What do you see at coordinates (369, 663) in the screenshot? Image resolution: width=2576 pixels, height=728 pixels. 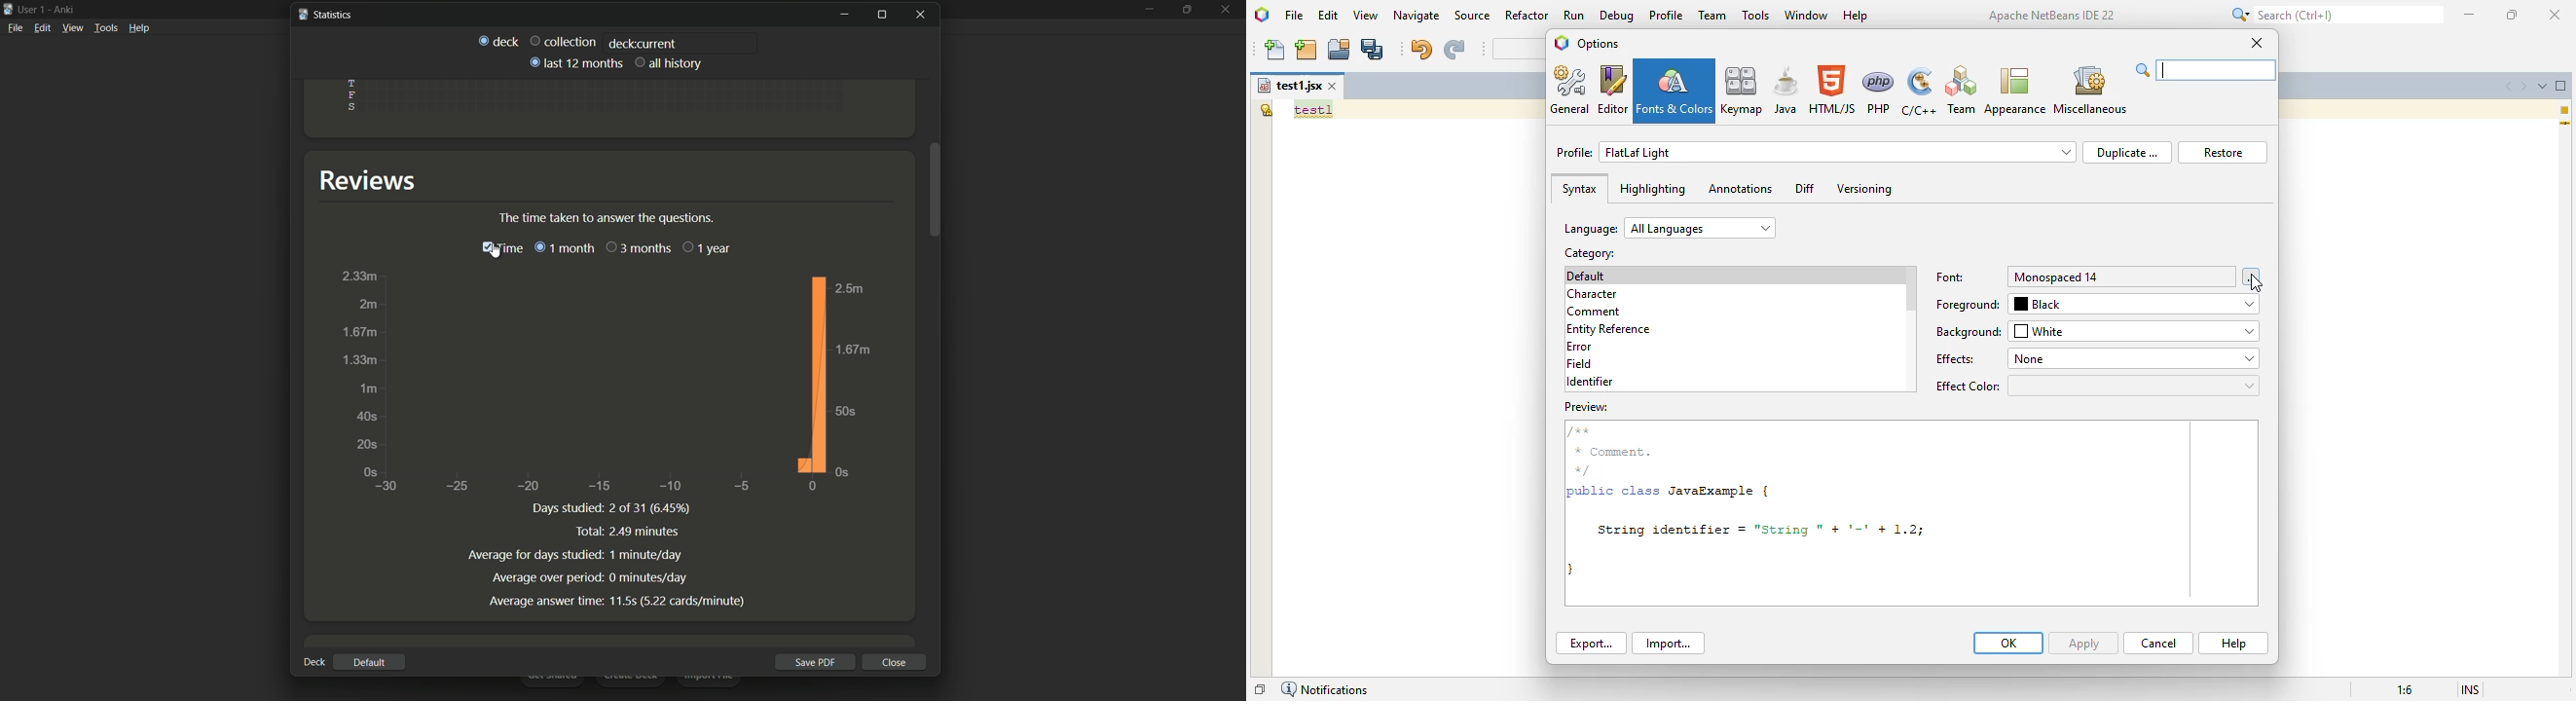 I see `default` at bounding box center [369, 663].